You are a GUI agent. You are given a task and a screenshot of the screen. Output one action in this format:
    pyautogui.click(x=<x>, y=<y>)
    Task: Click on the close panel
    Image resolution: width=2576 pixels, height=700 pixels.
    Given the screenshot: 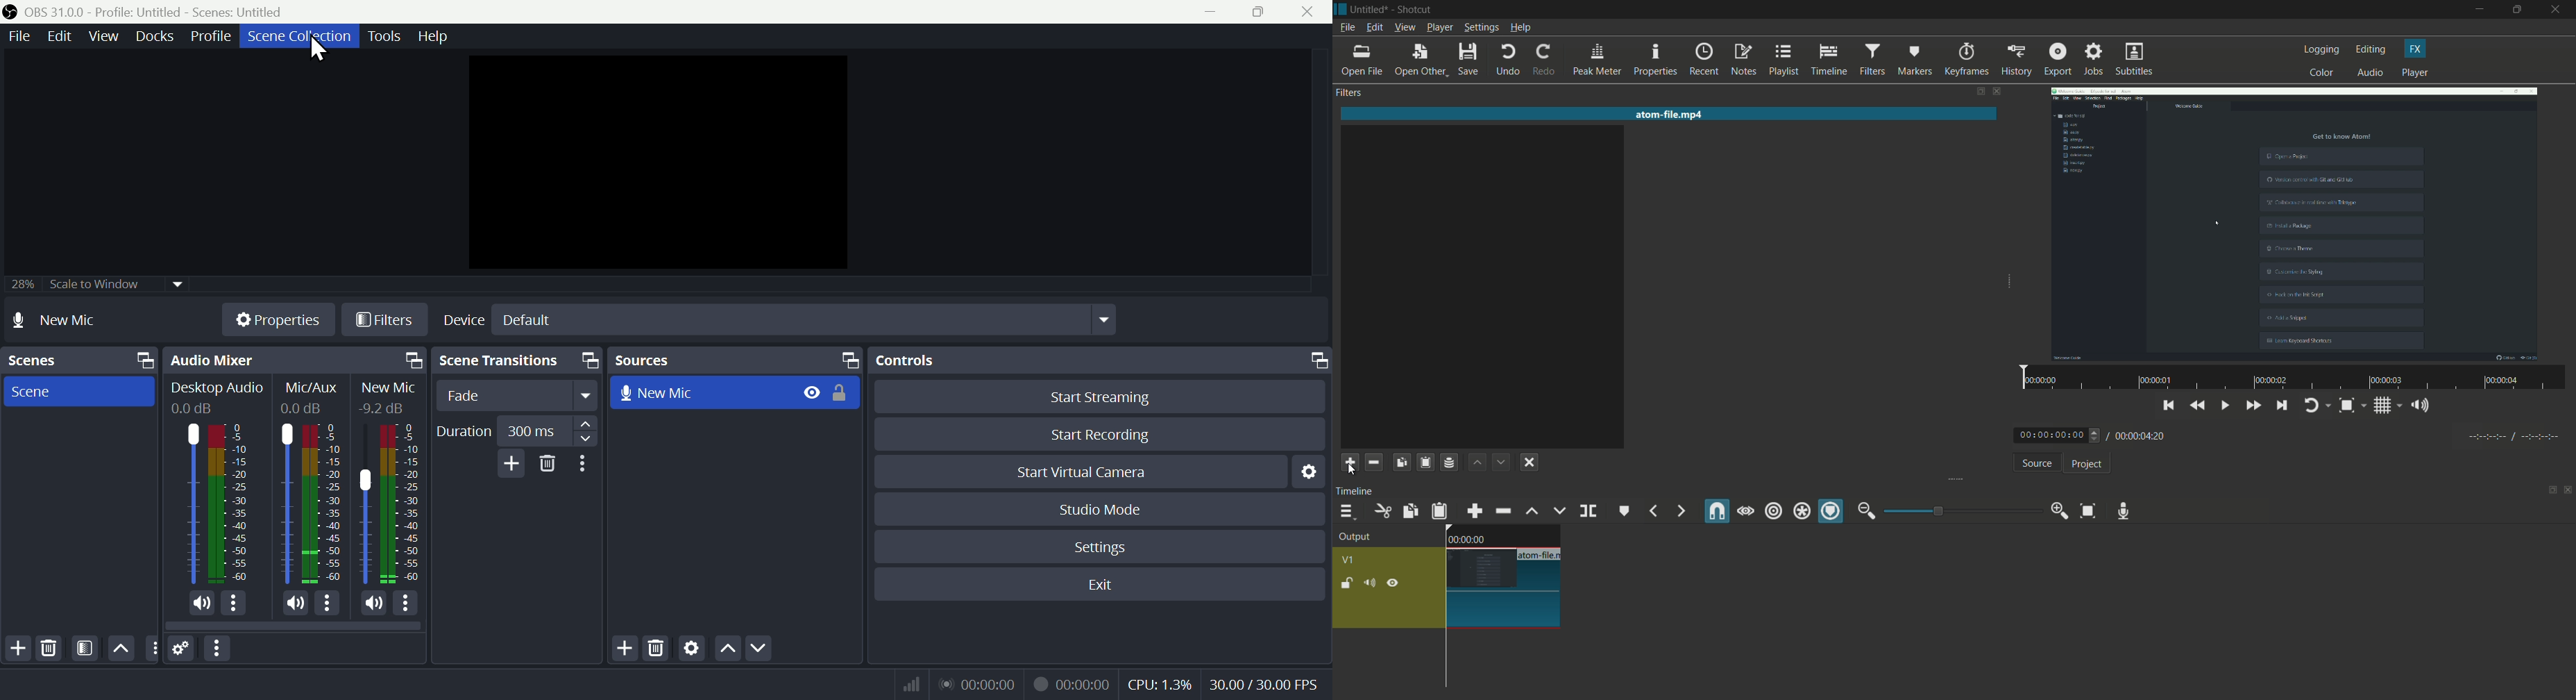 What is the action you would take?
    pyautogui.click(x=2568, y=491)
    